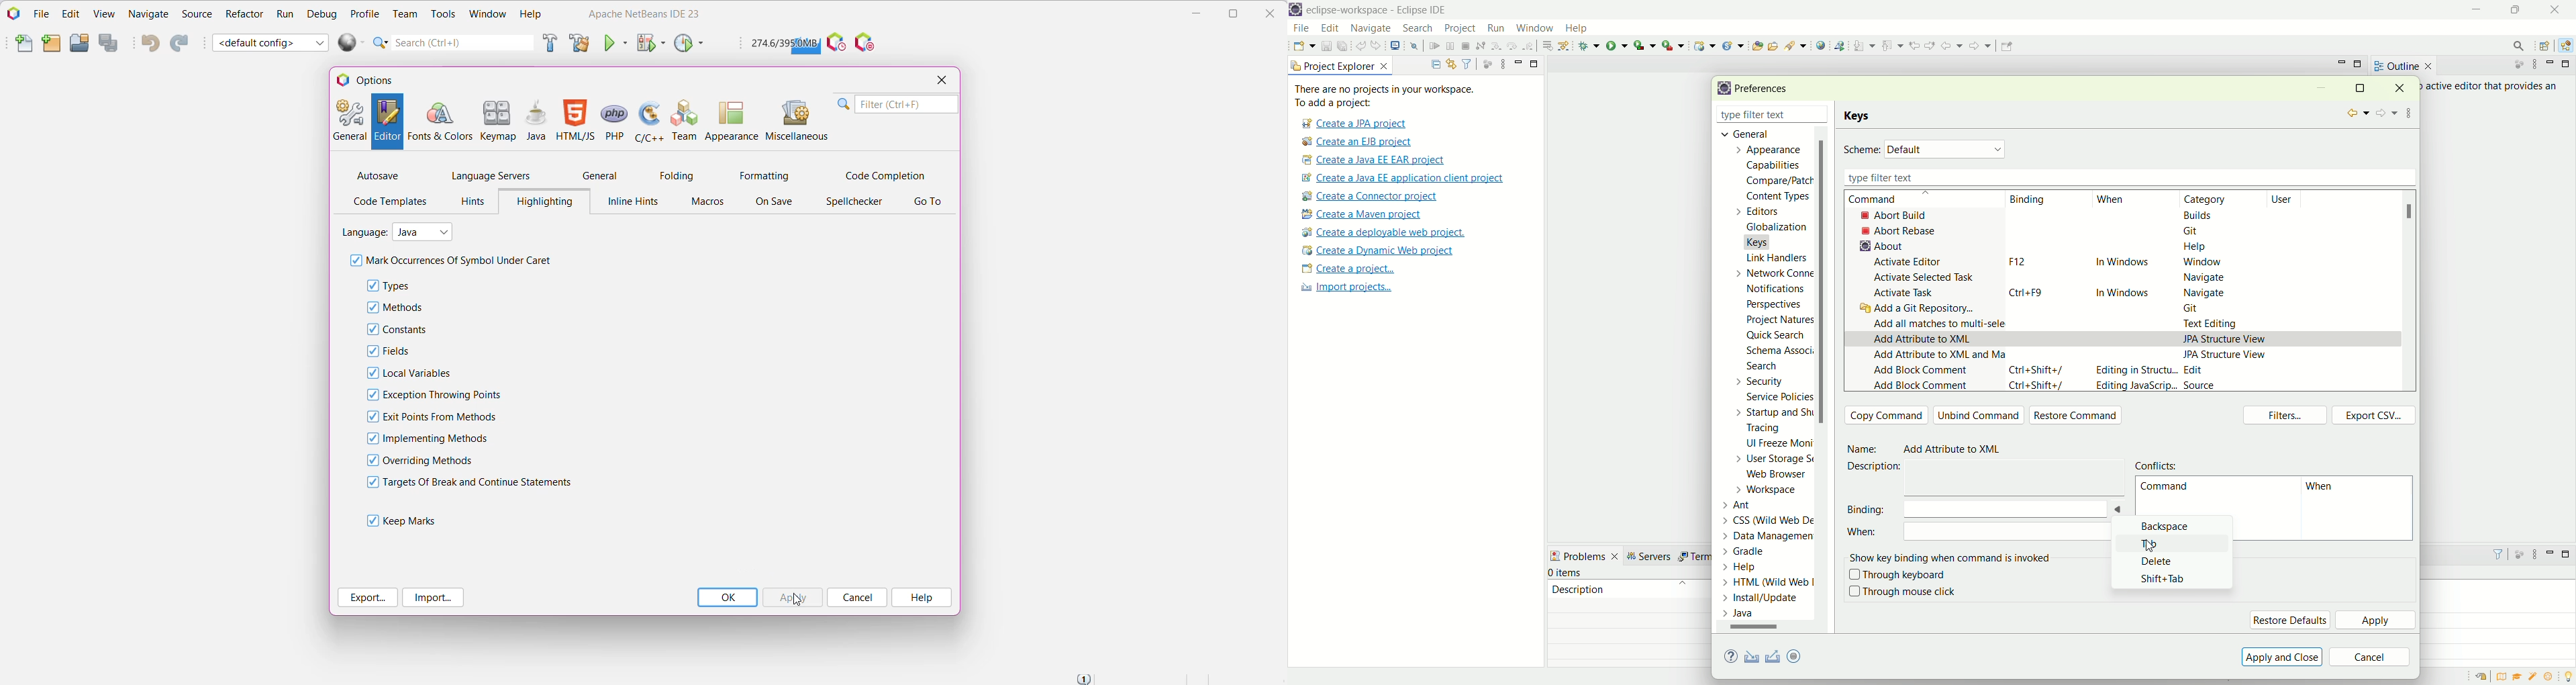 The width and height of the screenshot is (2576, 700). I want to click on logo, so click(343, 79).